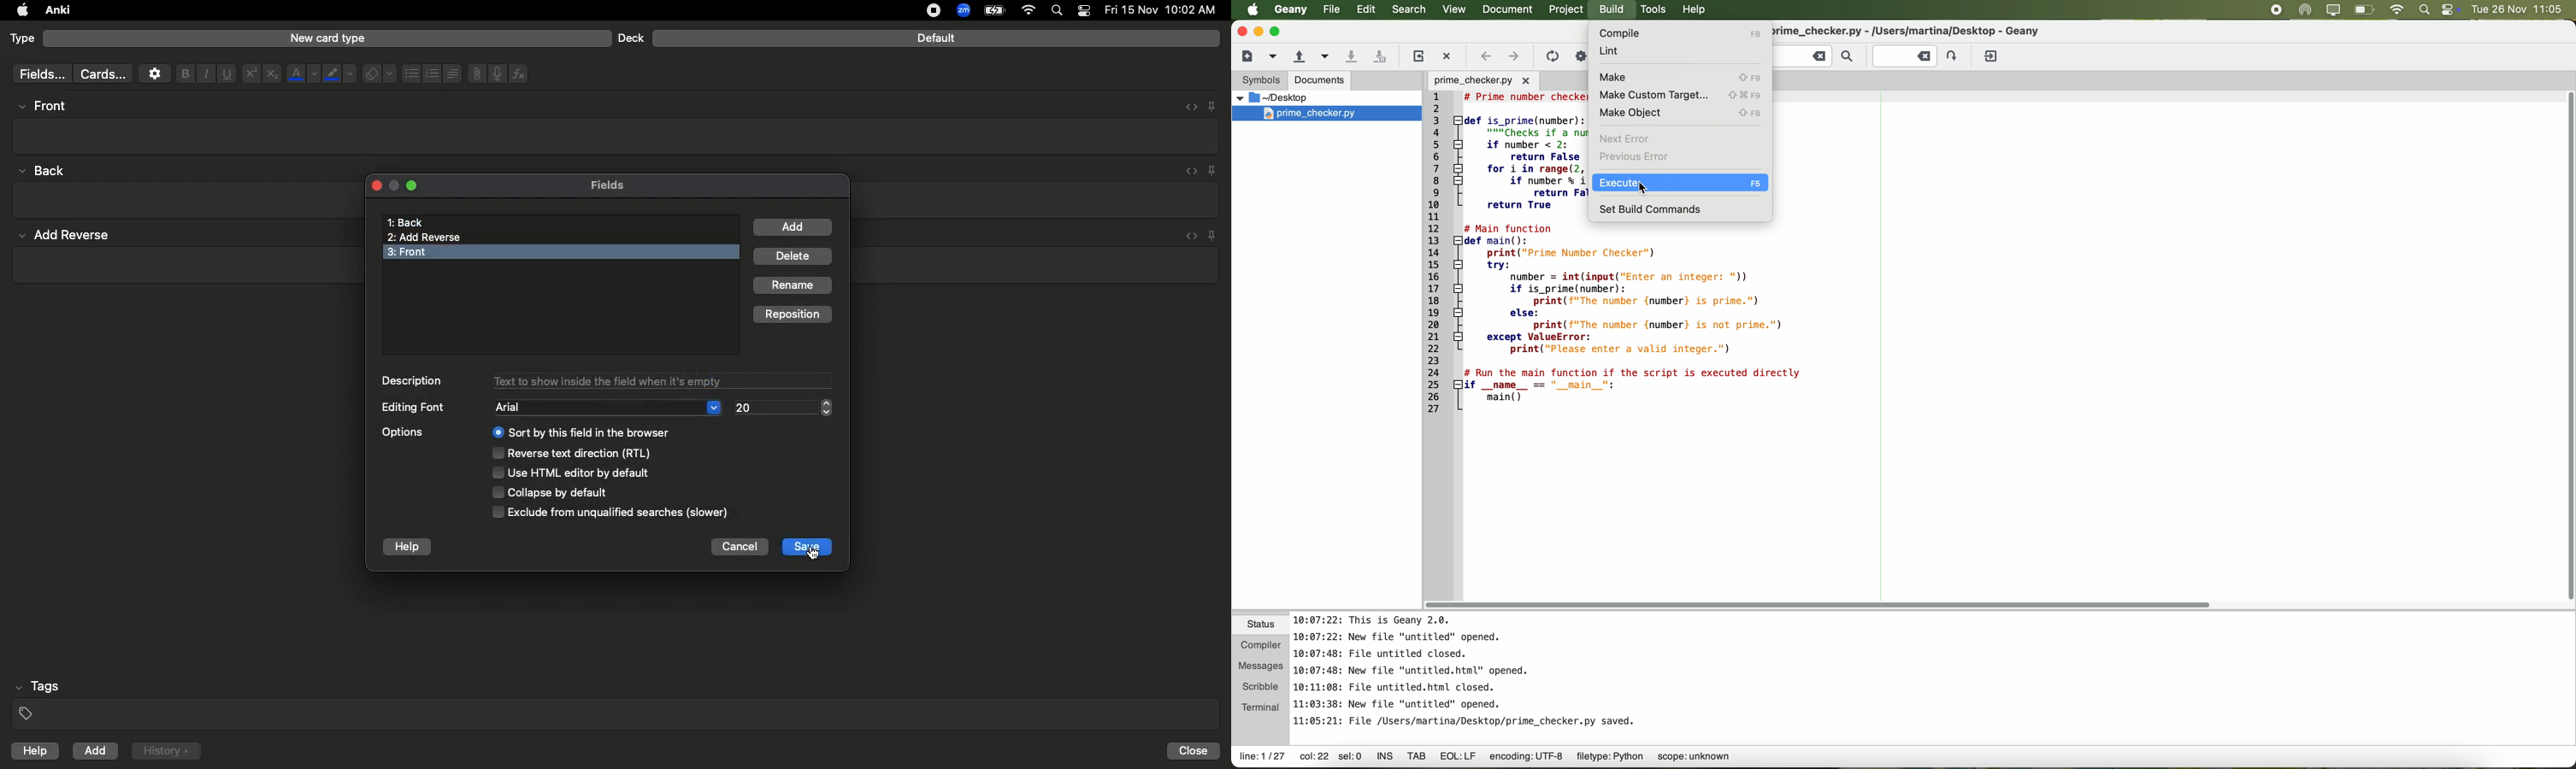 The height and width of the screenshot is (784, 2576). I want to click on Zoom, so click(962, 11).